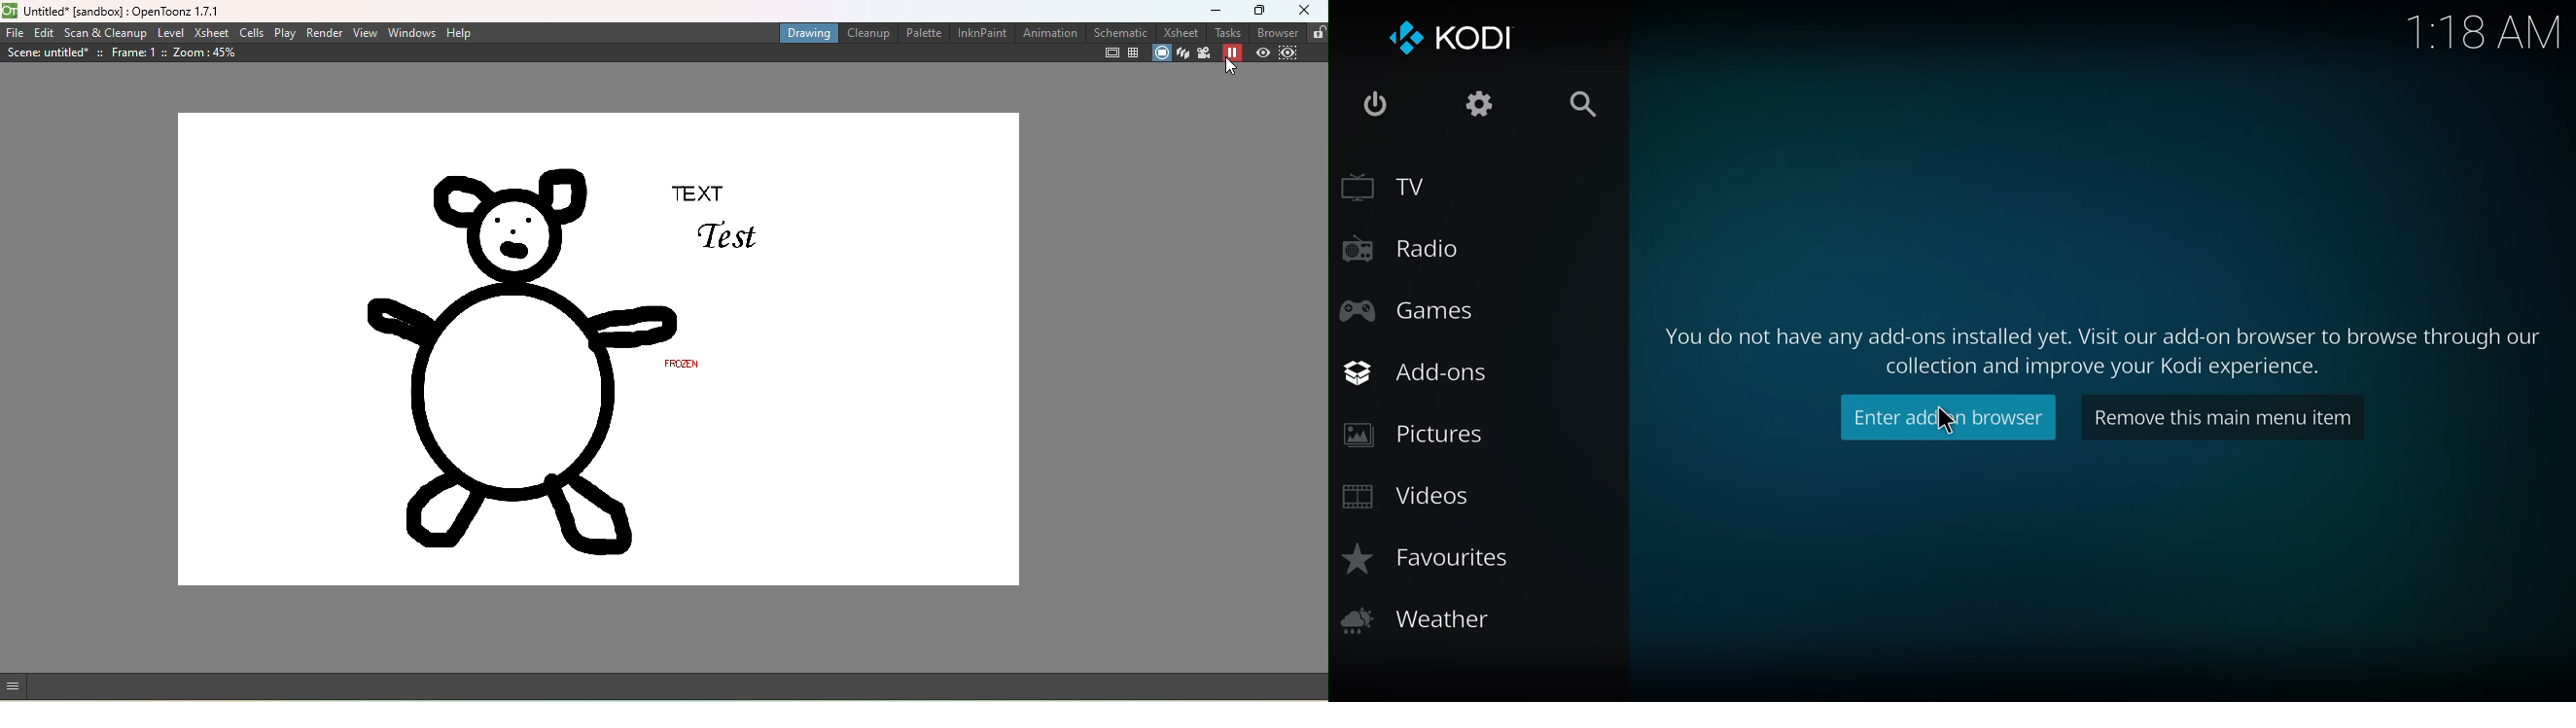  I want to click on click, so click(1951, 417).